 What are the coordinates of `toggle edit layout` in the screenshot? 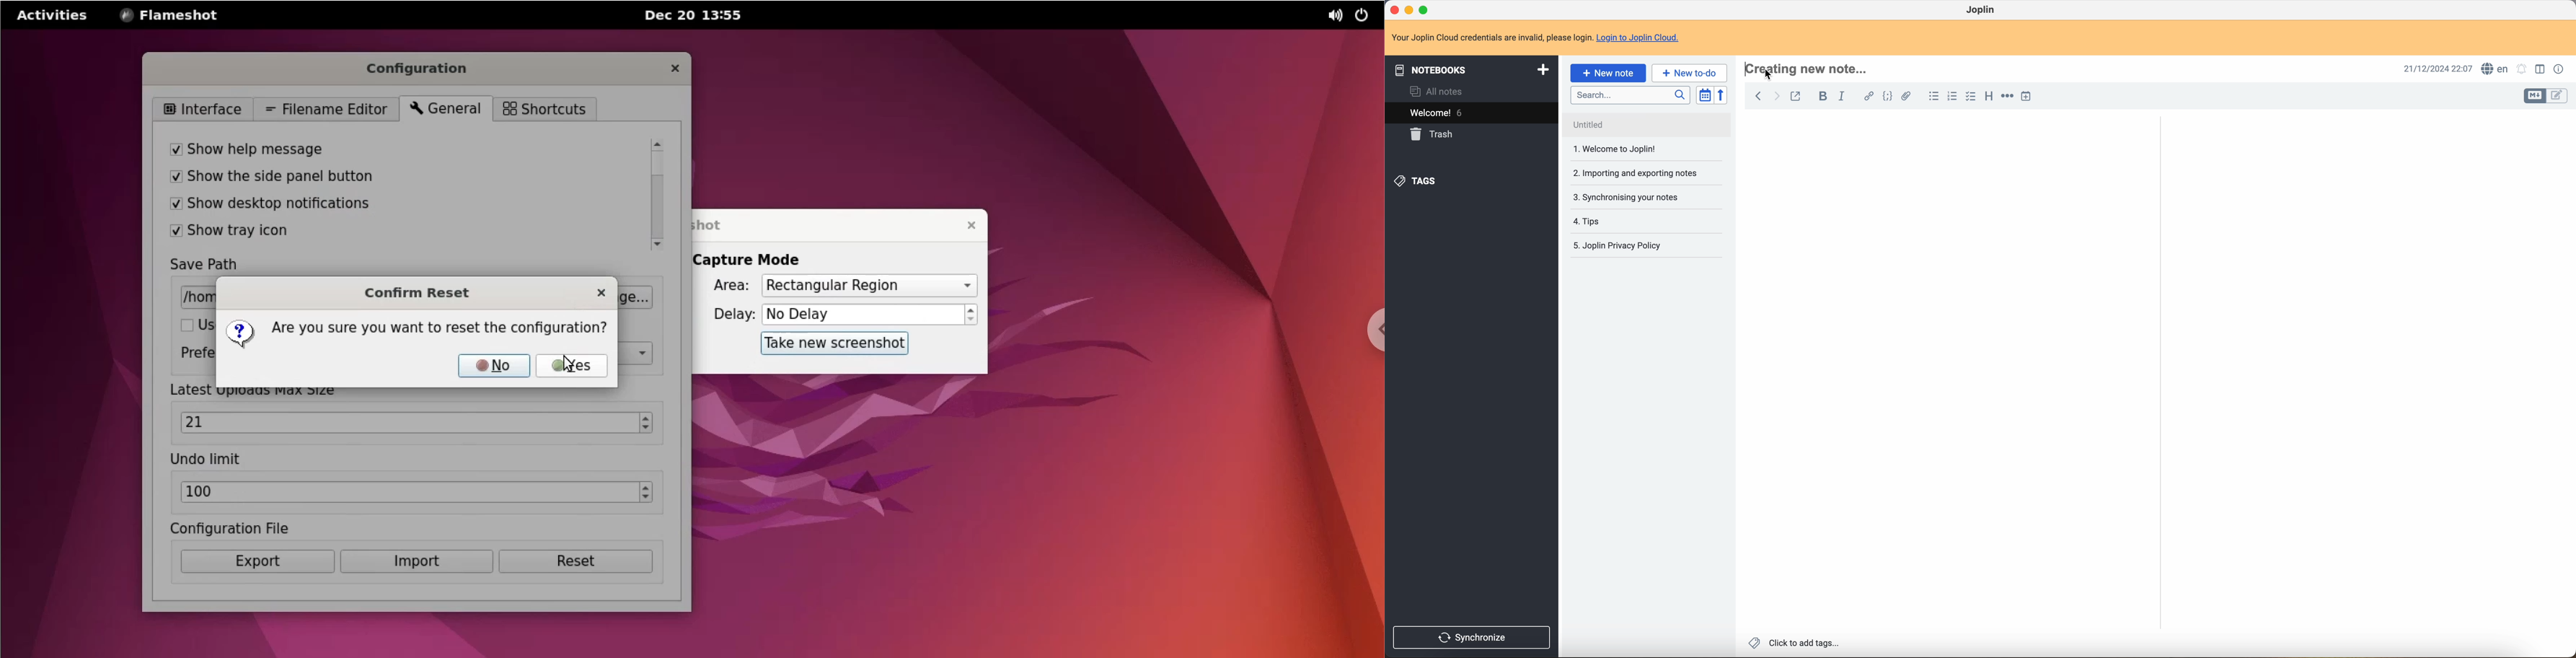 It's located at (2542, 69).